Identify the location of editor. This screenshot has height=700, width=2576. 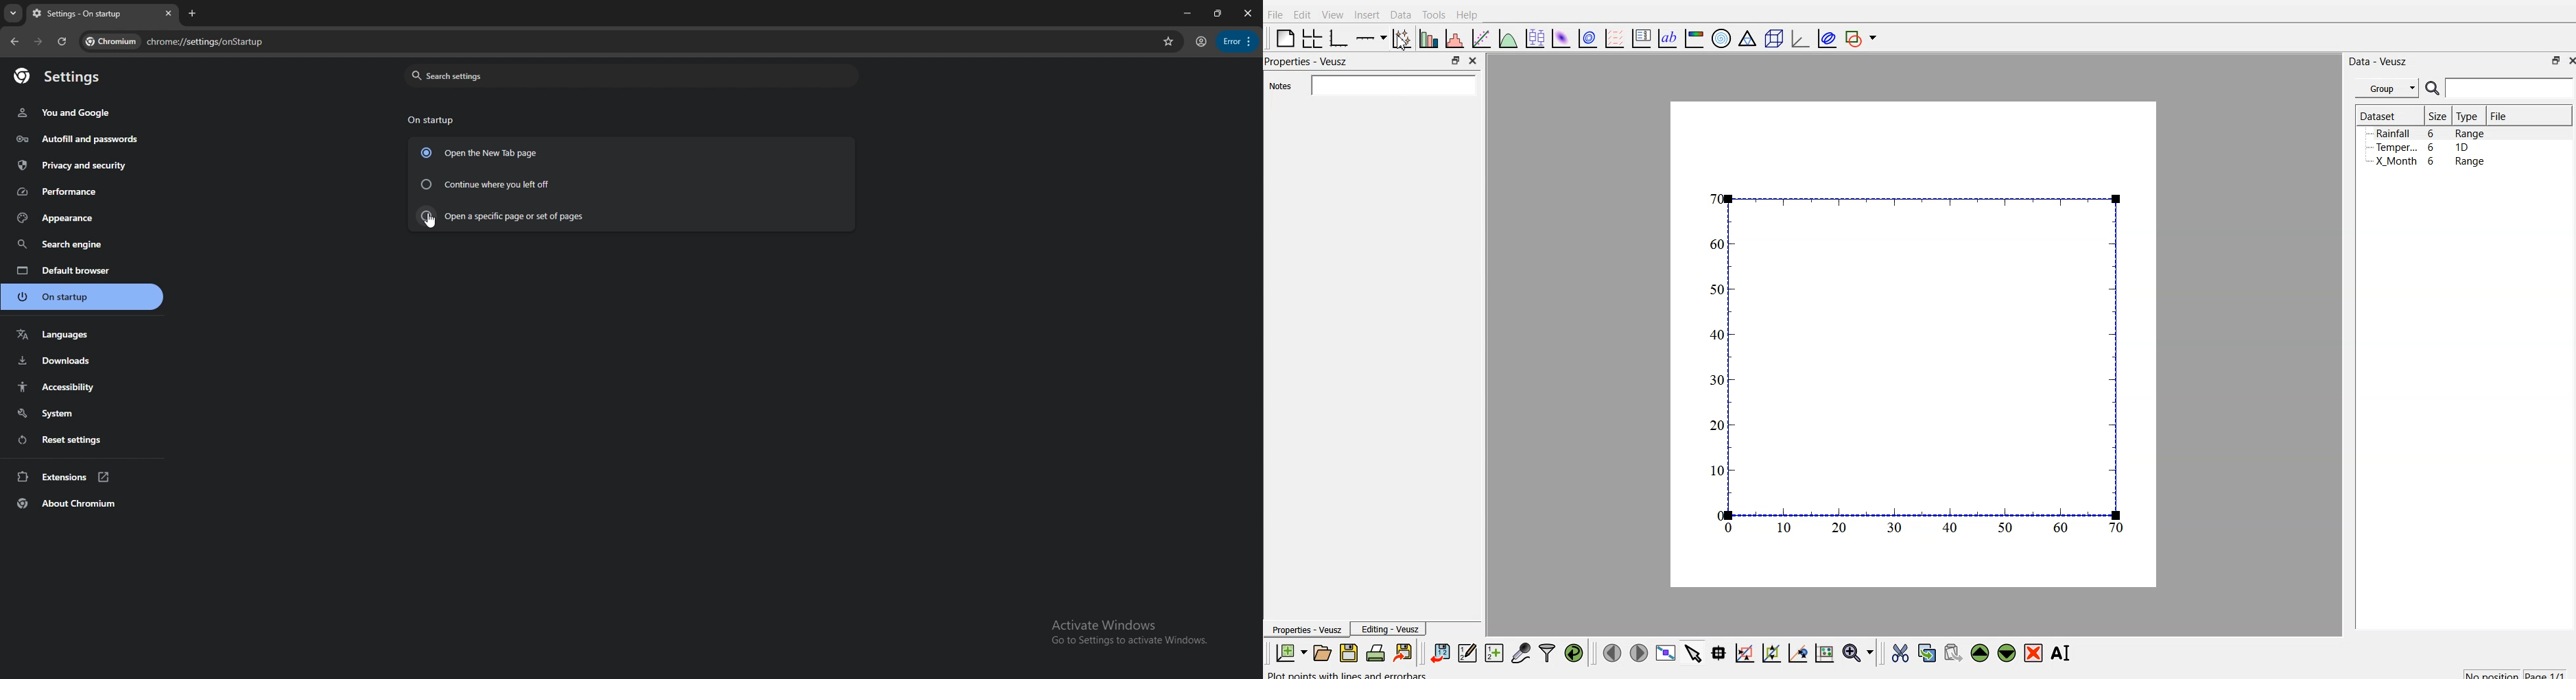
(1467, 651).